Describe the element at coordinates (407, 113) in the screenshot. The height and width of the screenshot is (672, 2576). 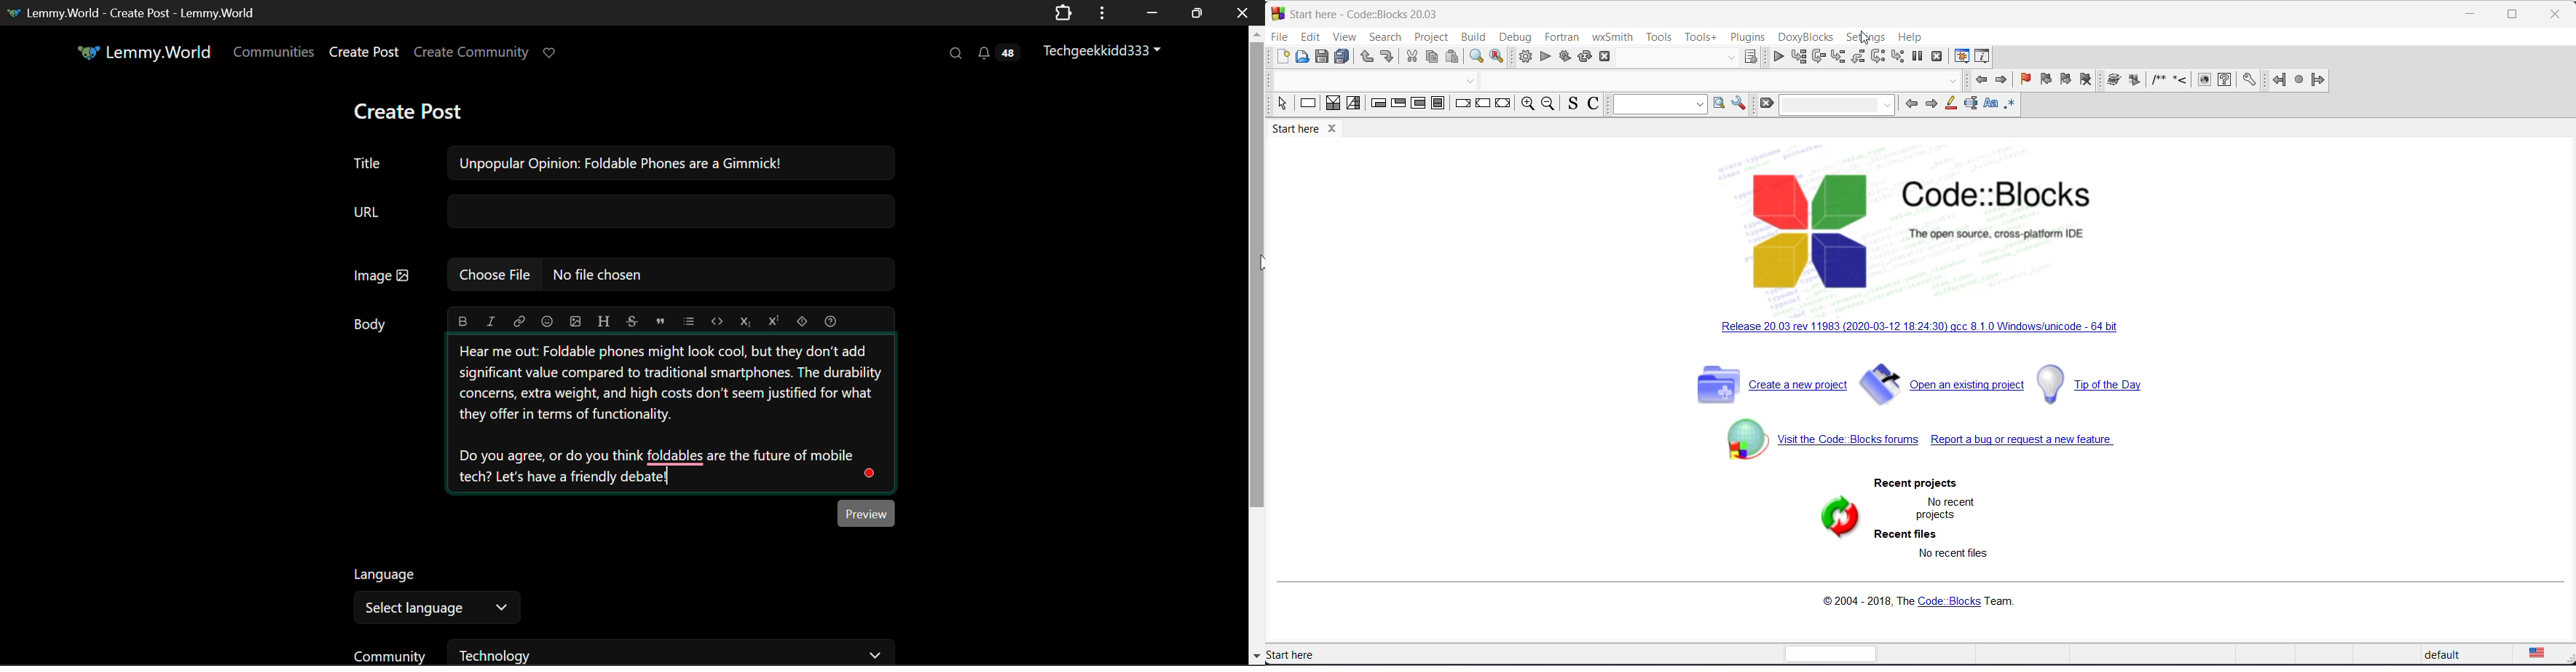
I see `Create Post` at that location.